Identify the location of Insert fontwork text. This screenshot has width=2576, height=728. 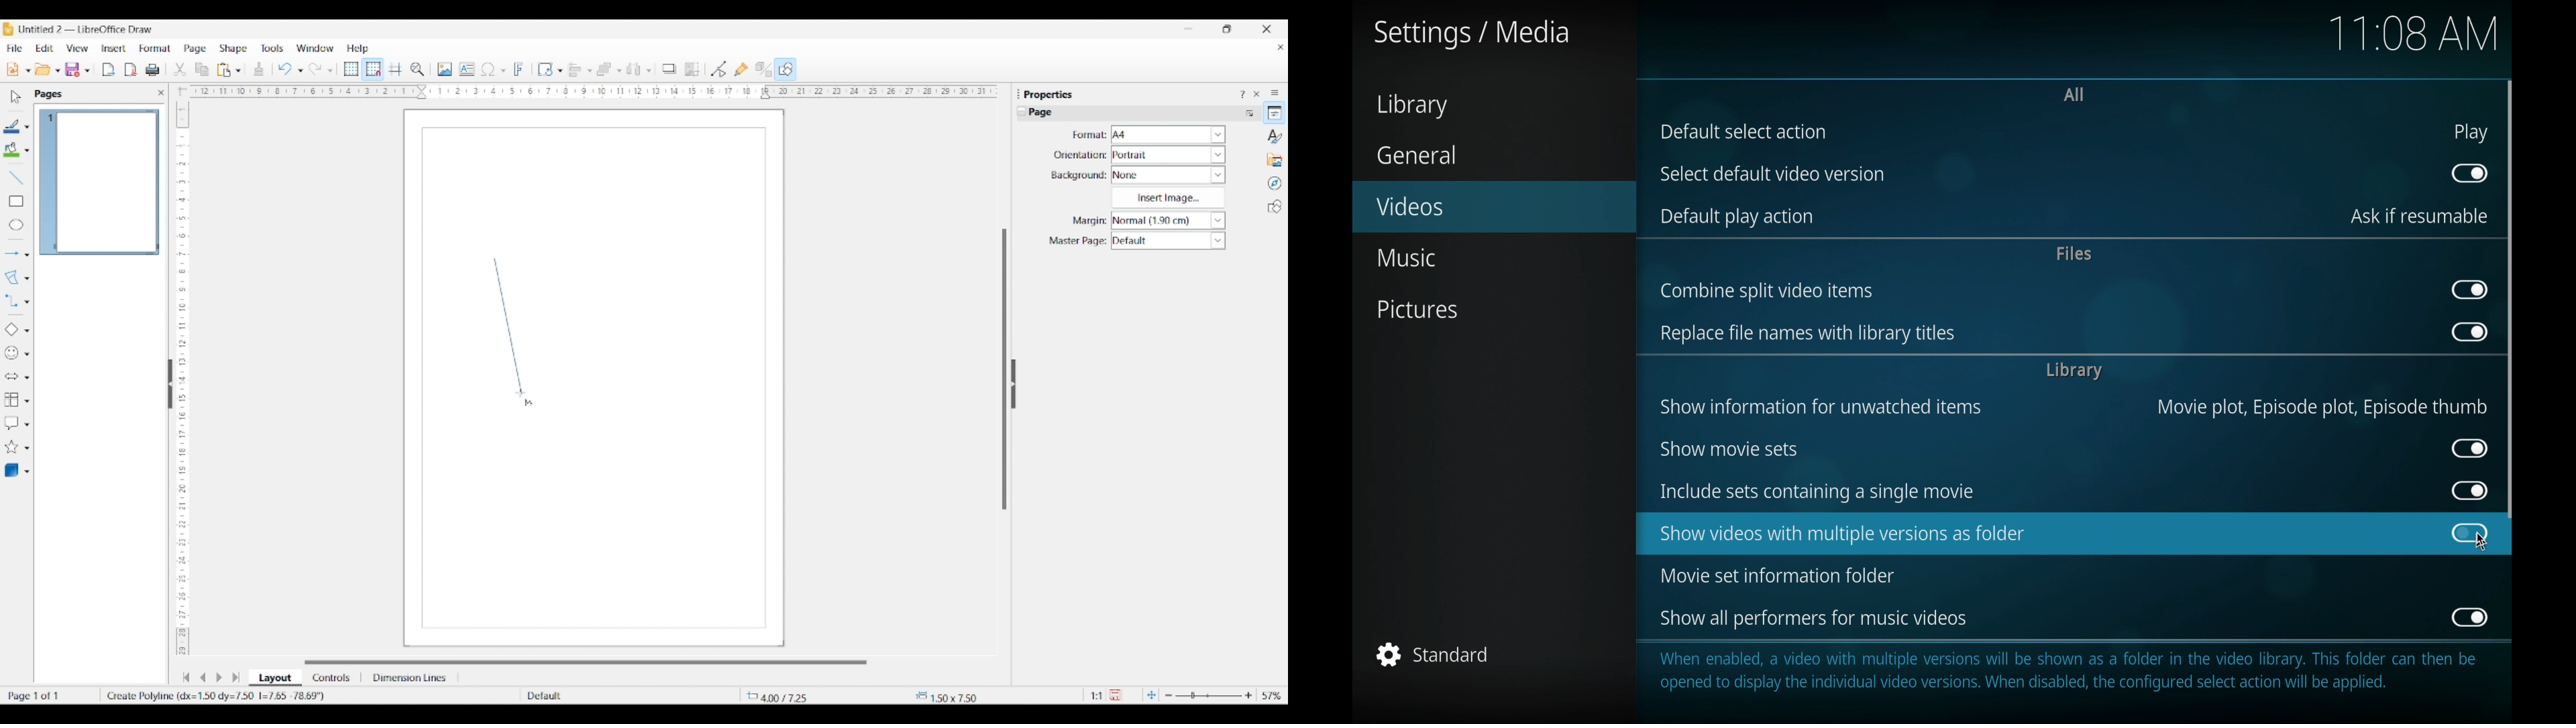
(519, 69).